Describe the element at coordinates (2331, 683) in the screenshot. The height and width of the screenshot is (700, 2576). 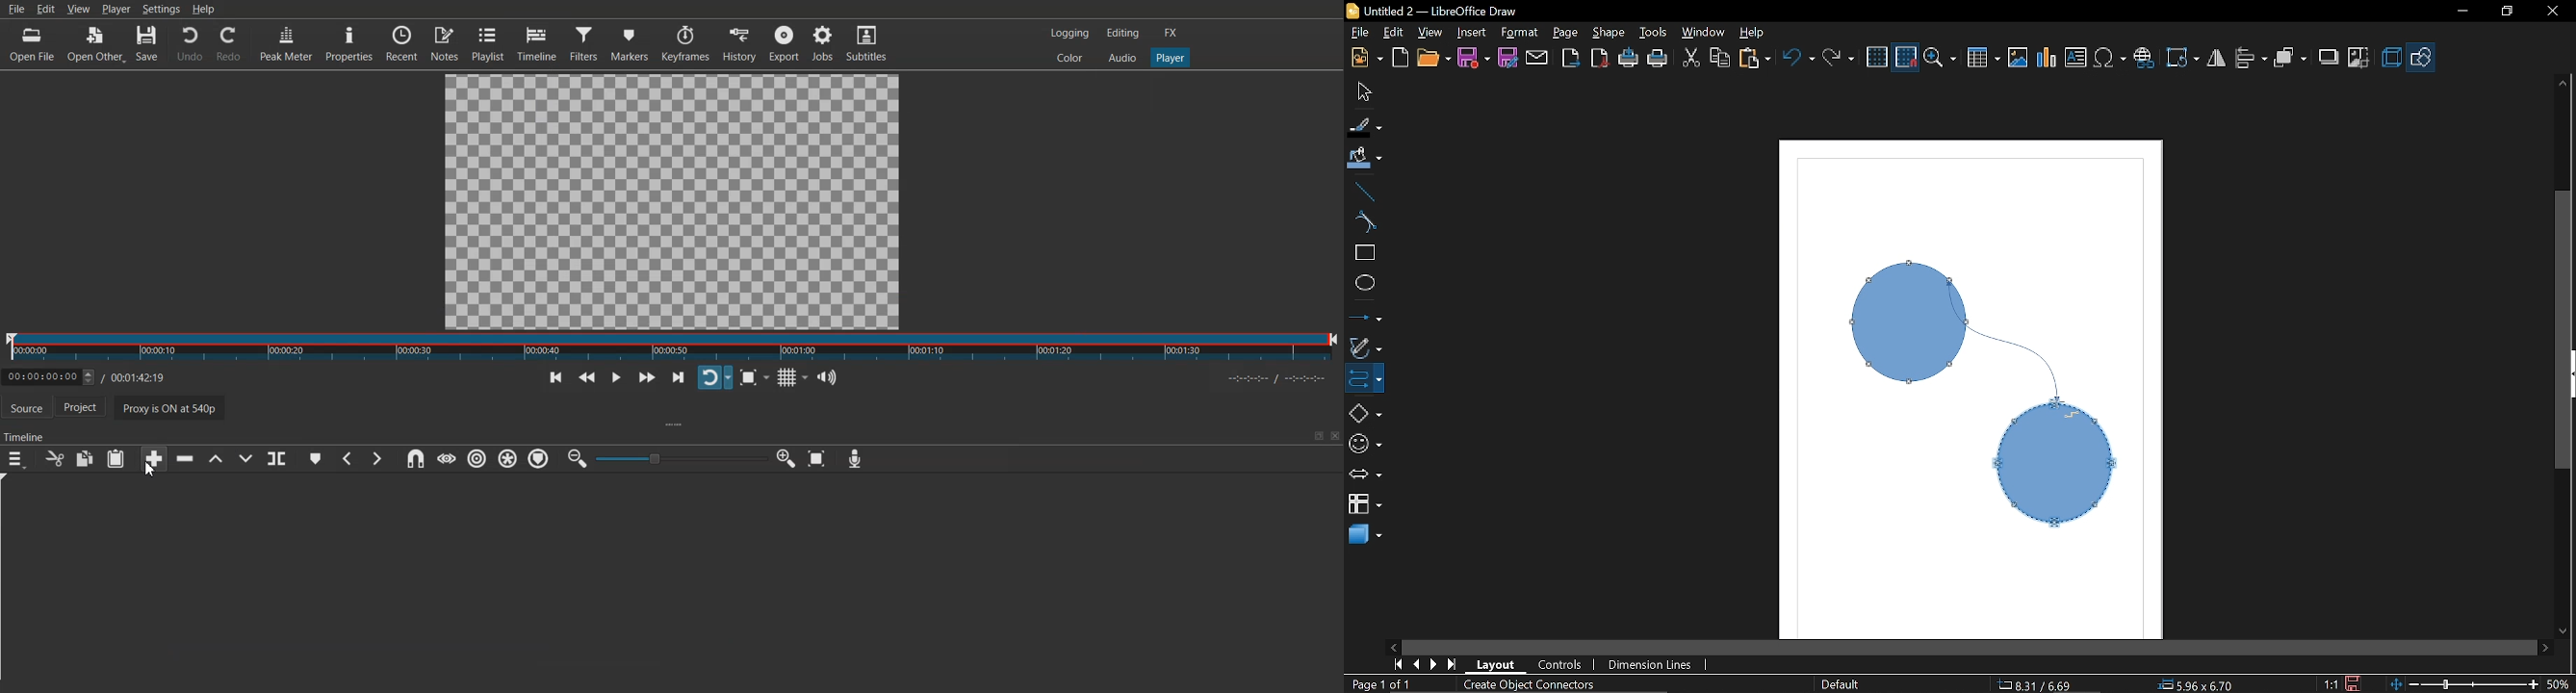
I see `Scaling factor` at that location.